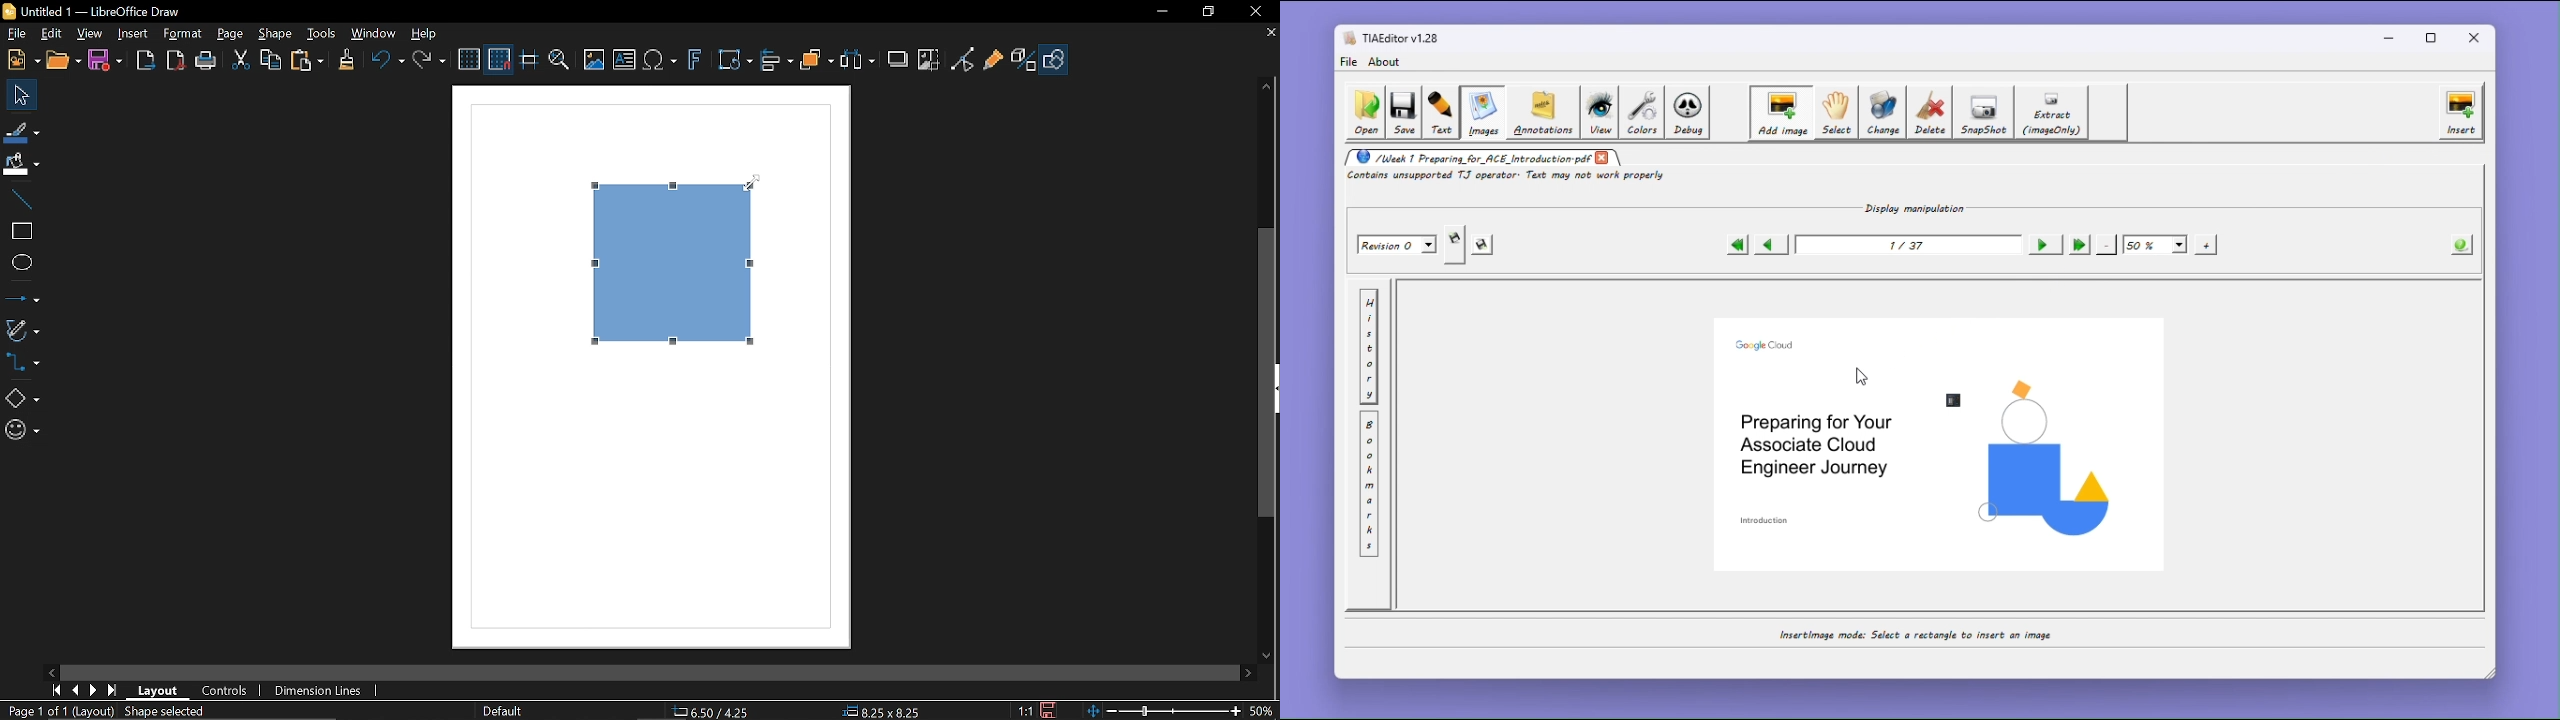 Image resolution: width=2576 pixels, height=728 pixels. What do you see at coordinates (272, 61) in the screenshot?
I see `Copy` at bounding box center [272, 61].